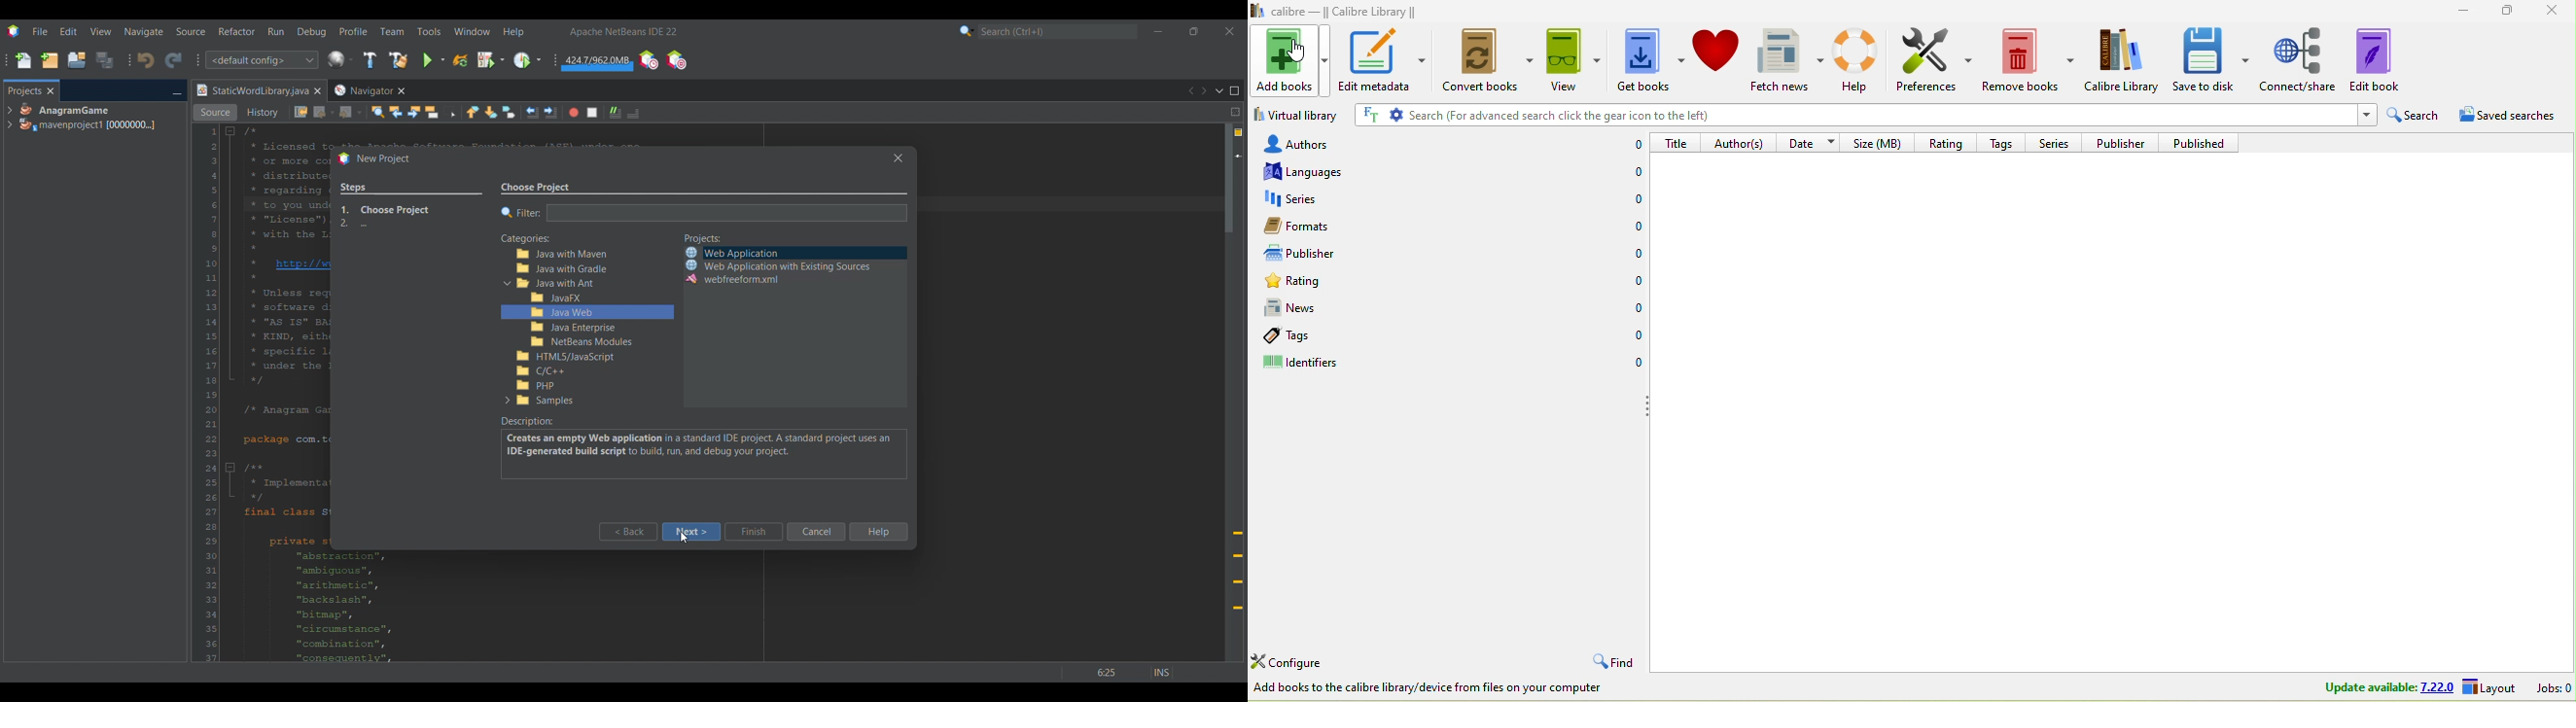  What do you see at coordinates (1856, 61) in the screenshot?
I see `help` at bounding box center [1856, 61].